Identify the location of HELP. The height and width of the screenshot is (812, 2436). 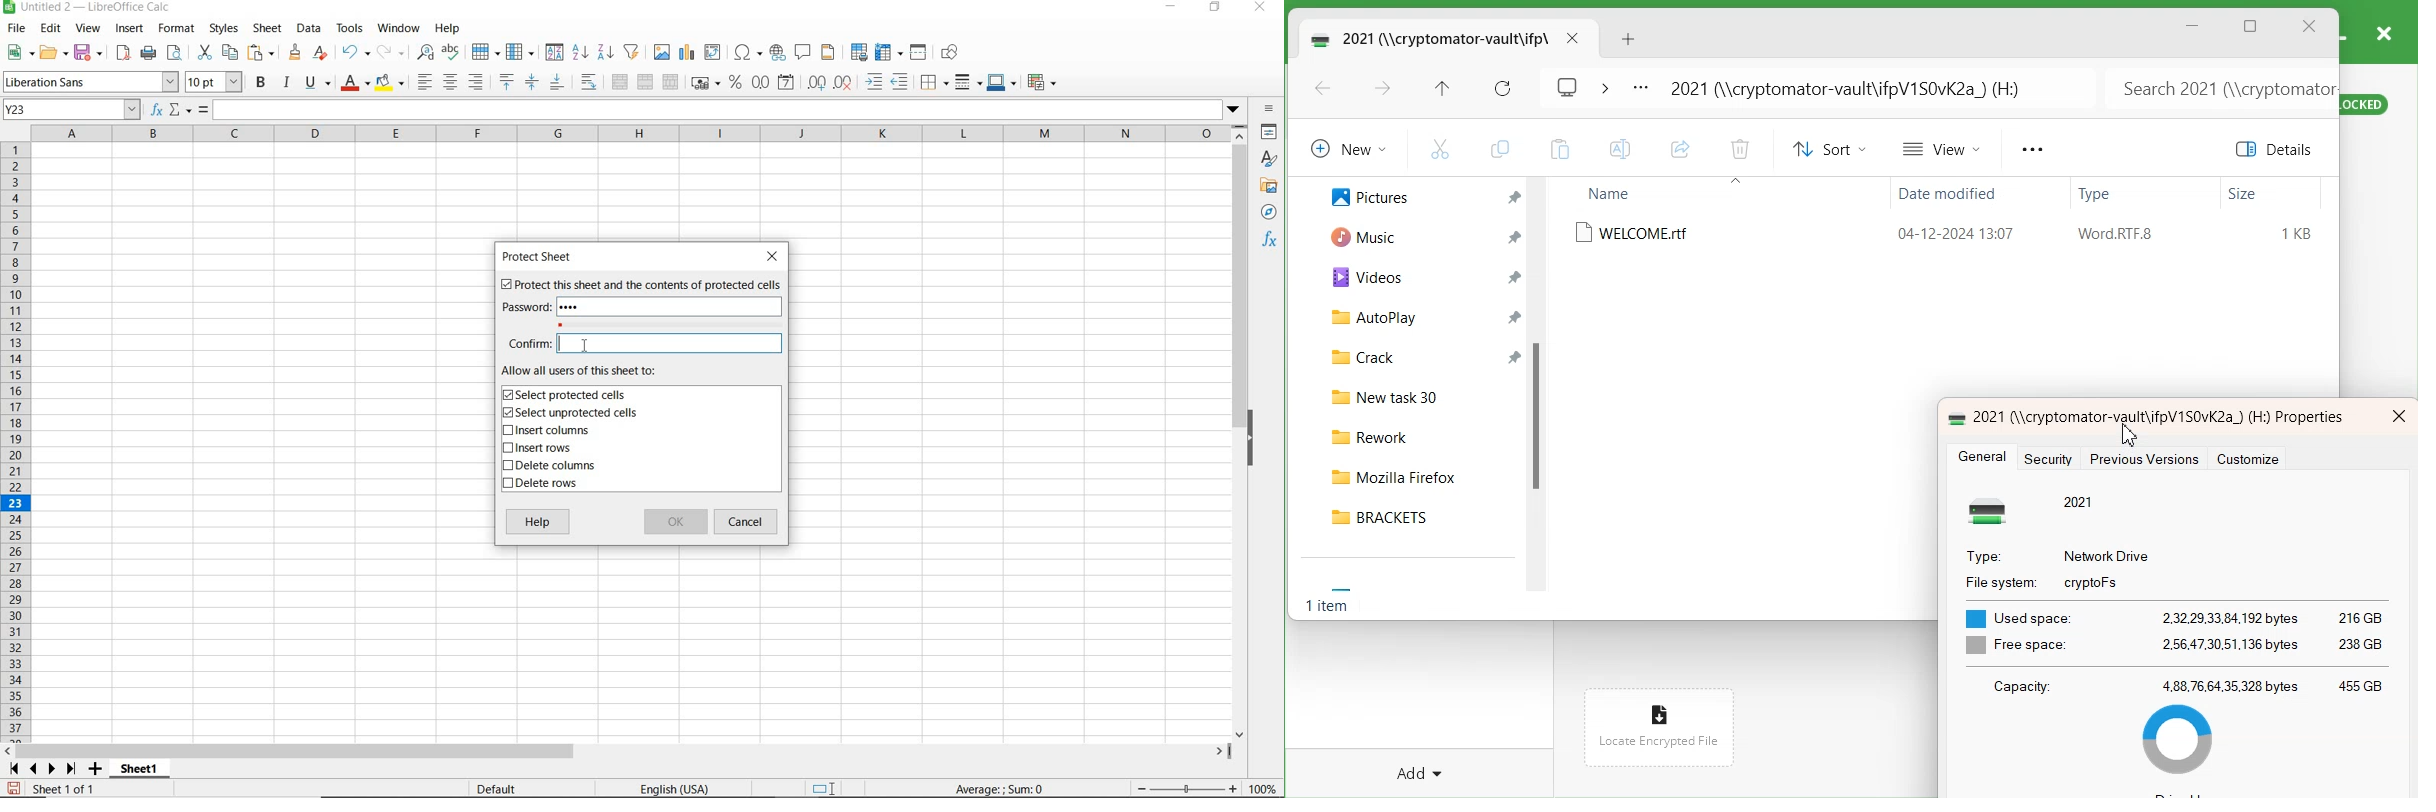
(450, 28).